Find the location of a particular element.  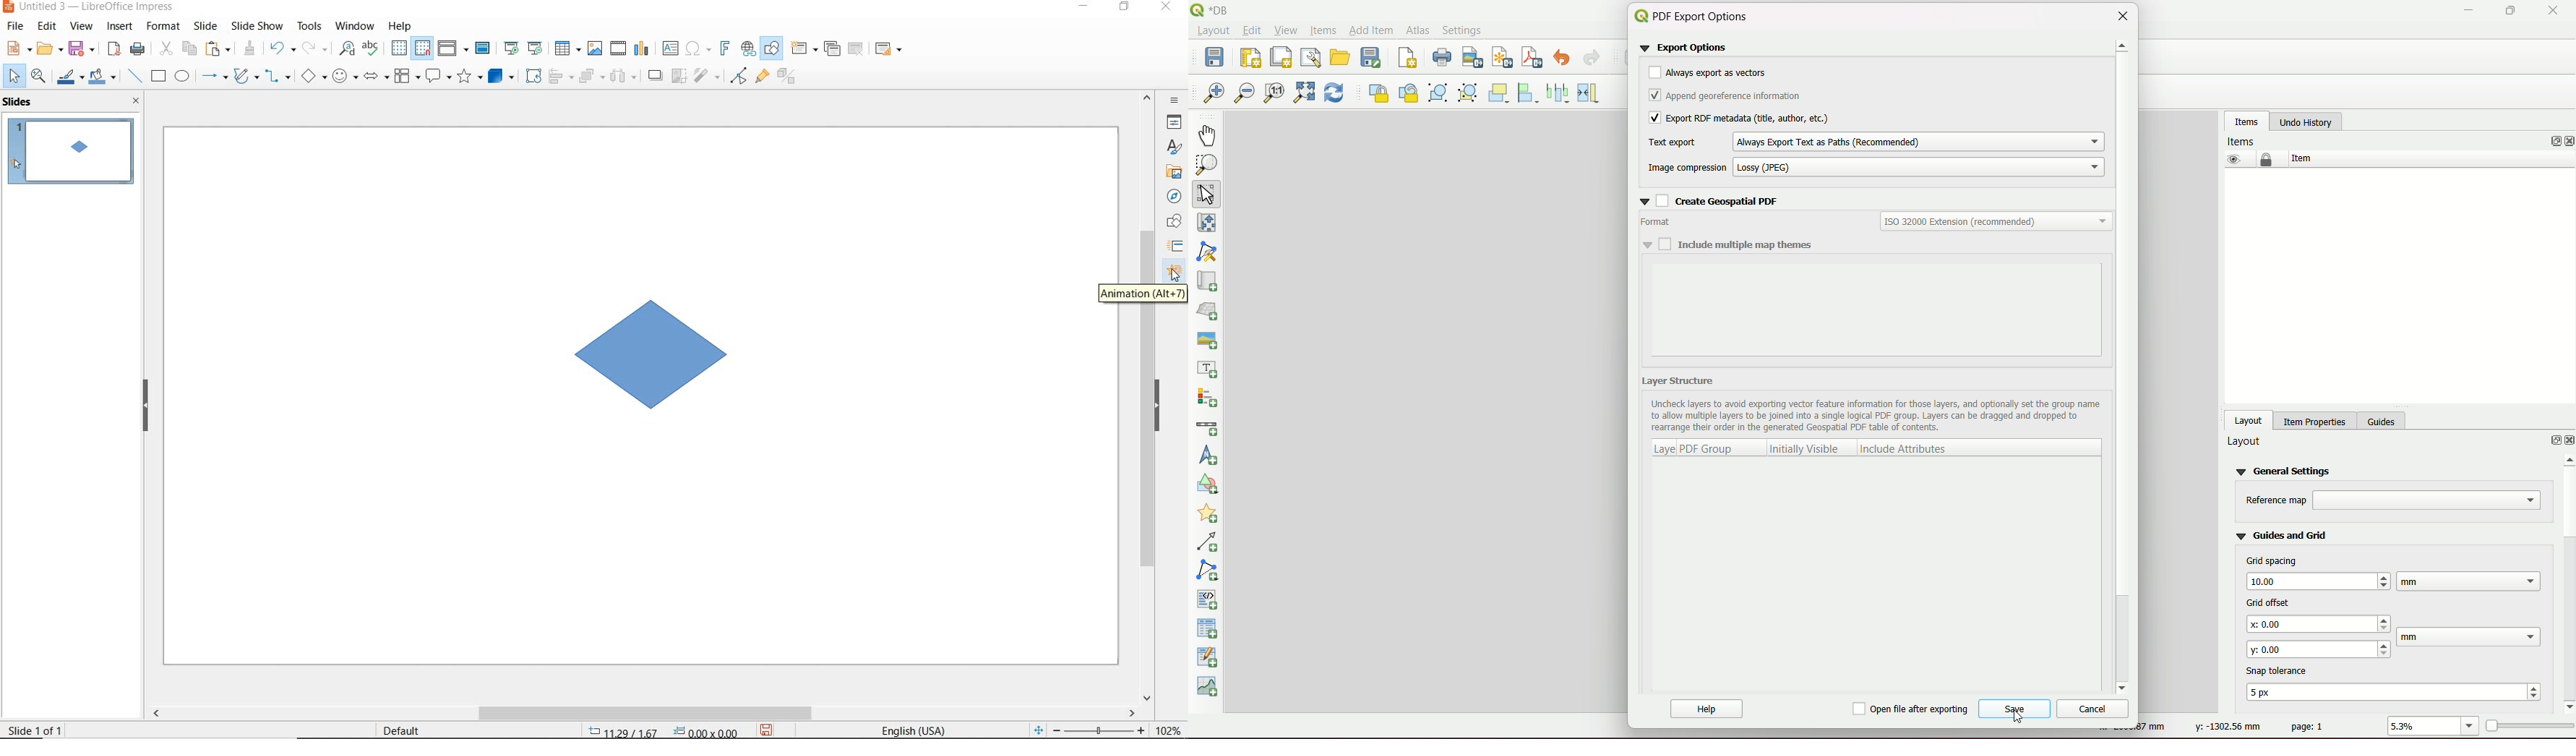

Layer PDF group Initially Visible Include Attributes is located at coordinates (1809, 447).